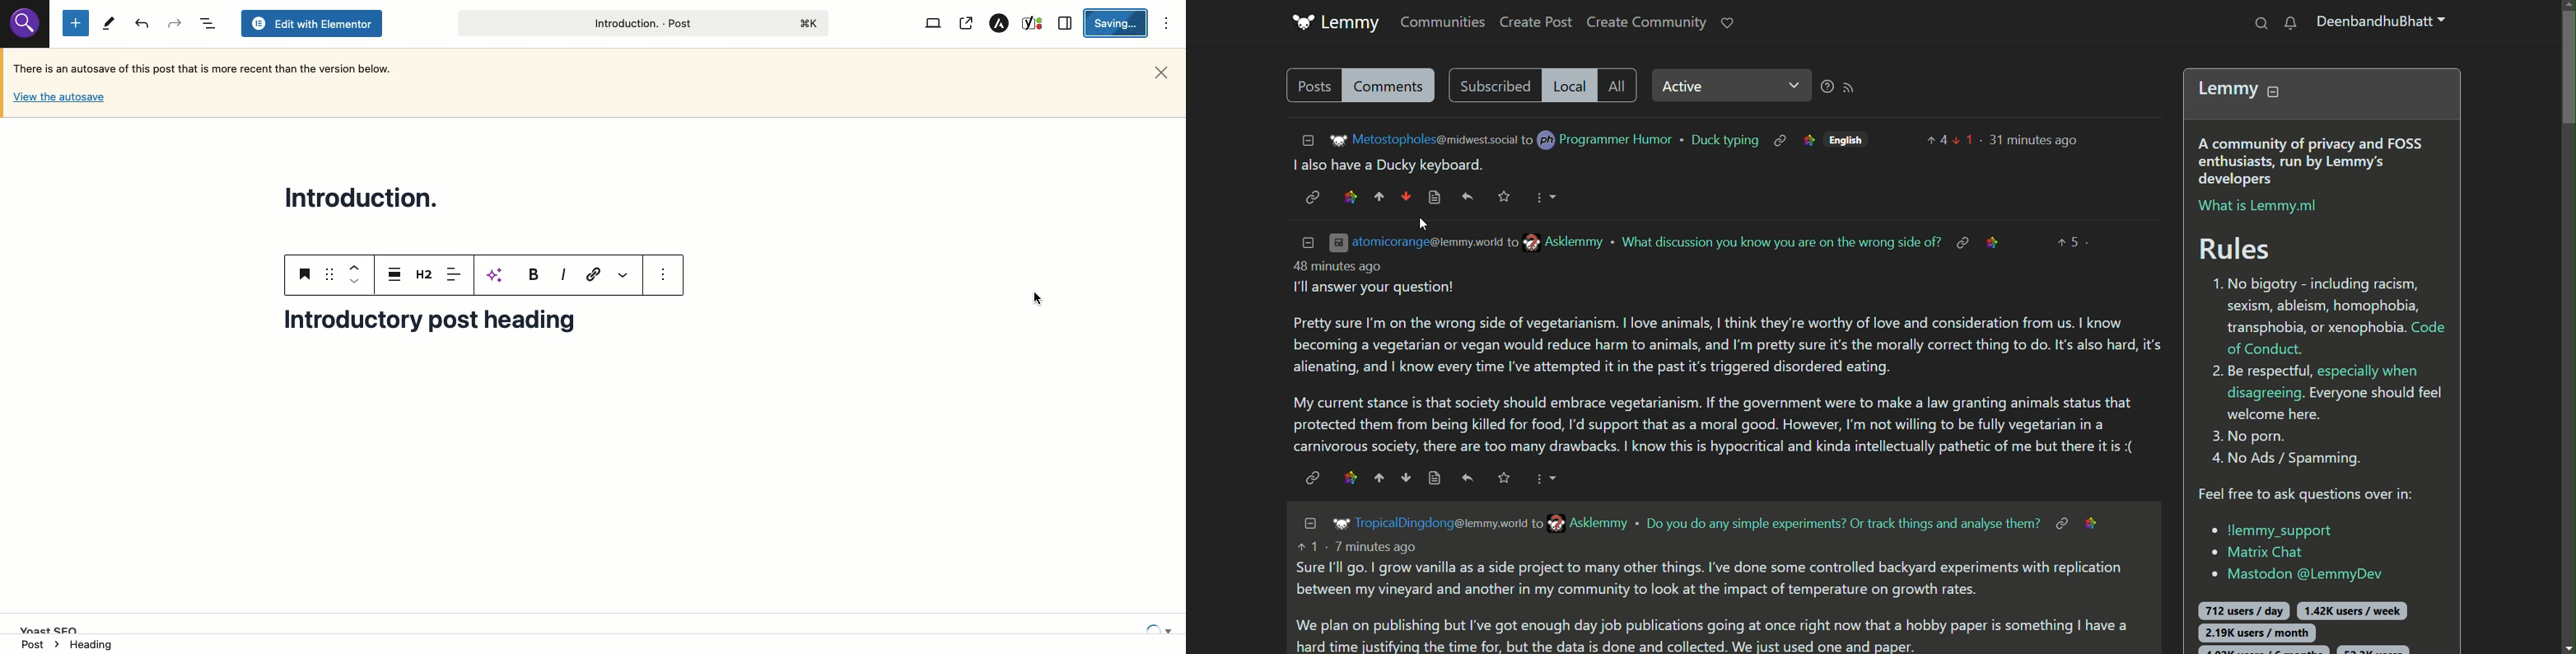  What do you see at coordinates (563, 275) in the screenshot?
I see `Italic` at bounding box center [563, 275].